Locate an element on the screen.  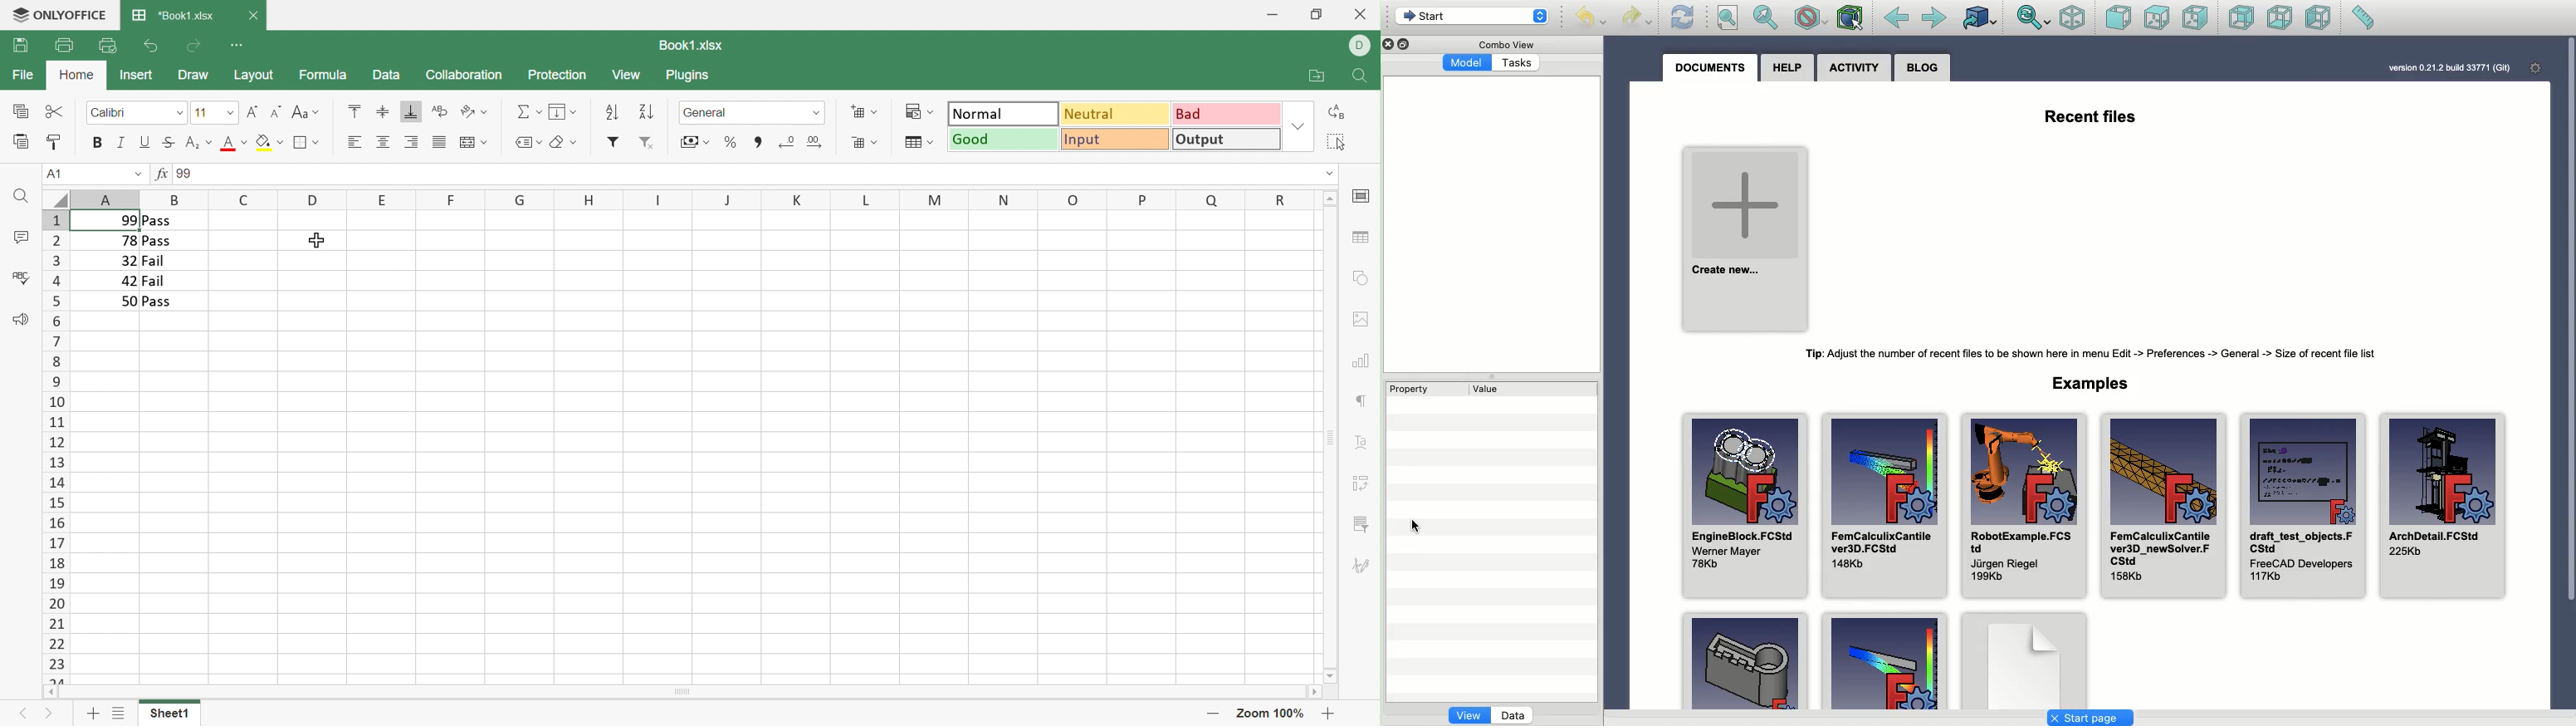
Find is located at coordinates (1358, 78).